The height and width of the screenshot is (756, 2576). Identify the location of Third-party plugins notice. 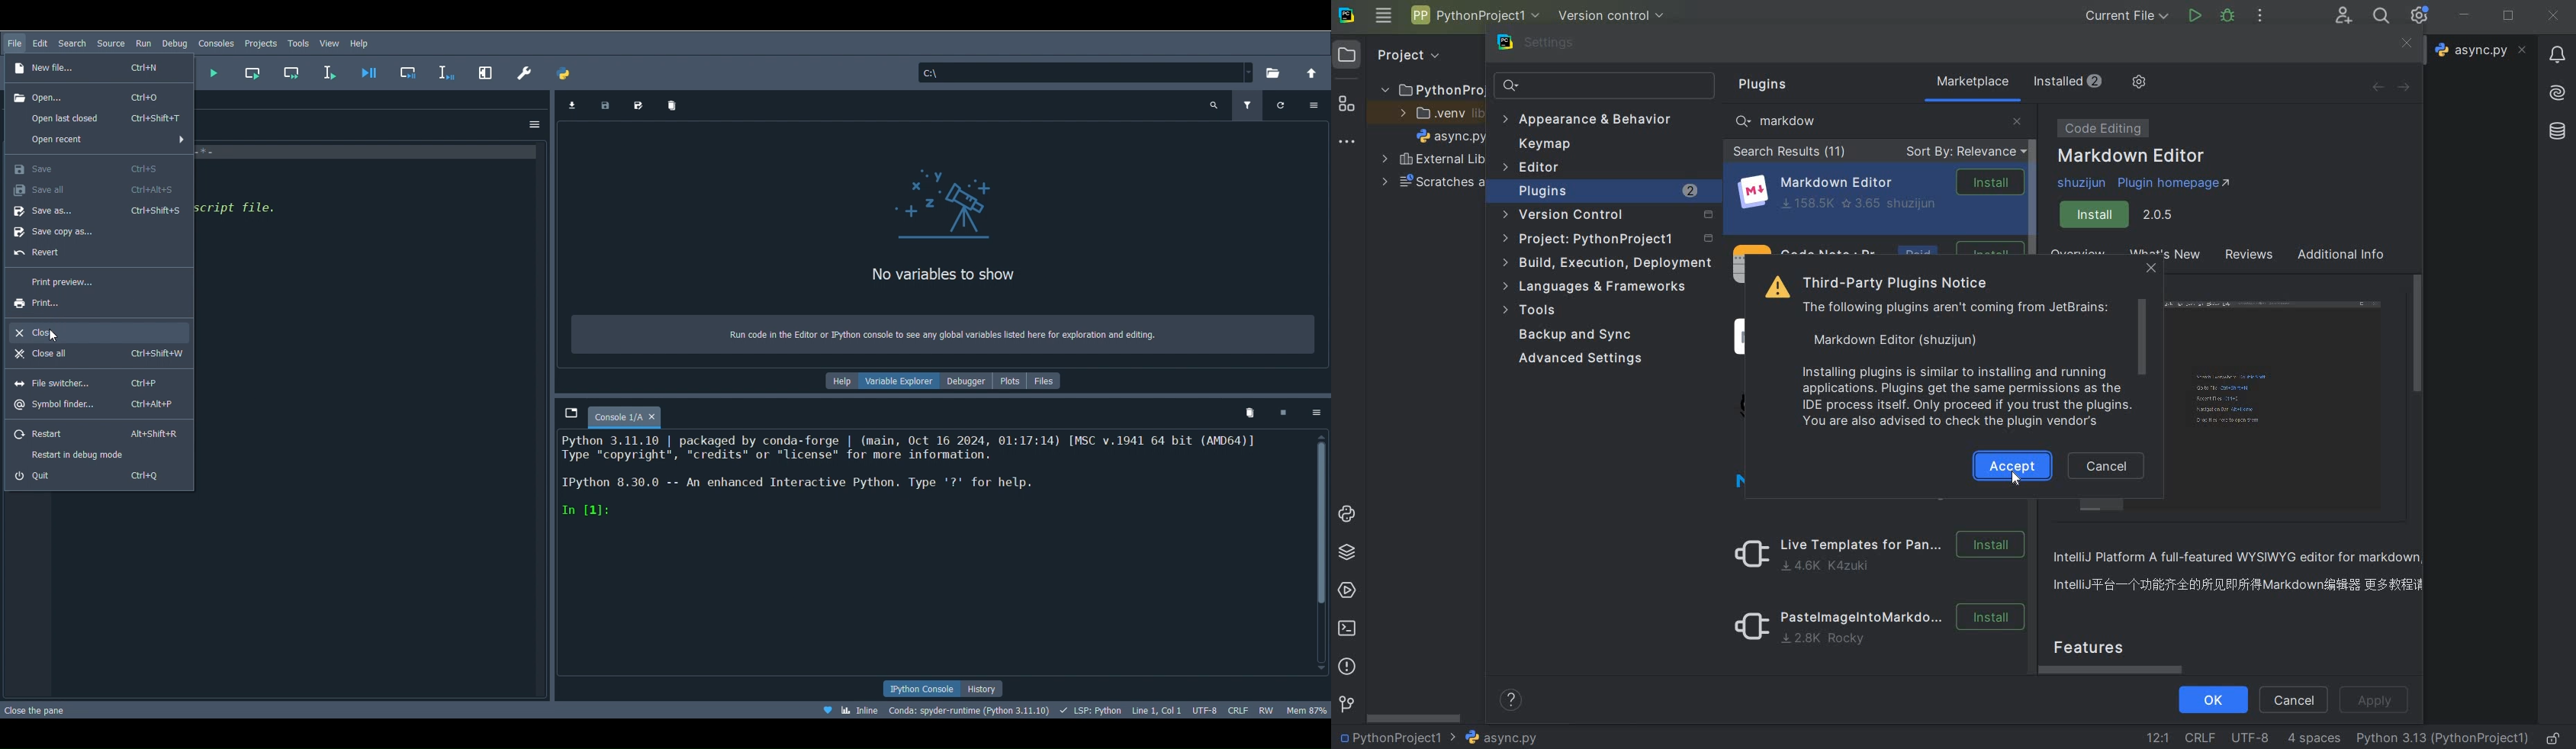
(1946, 349).